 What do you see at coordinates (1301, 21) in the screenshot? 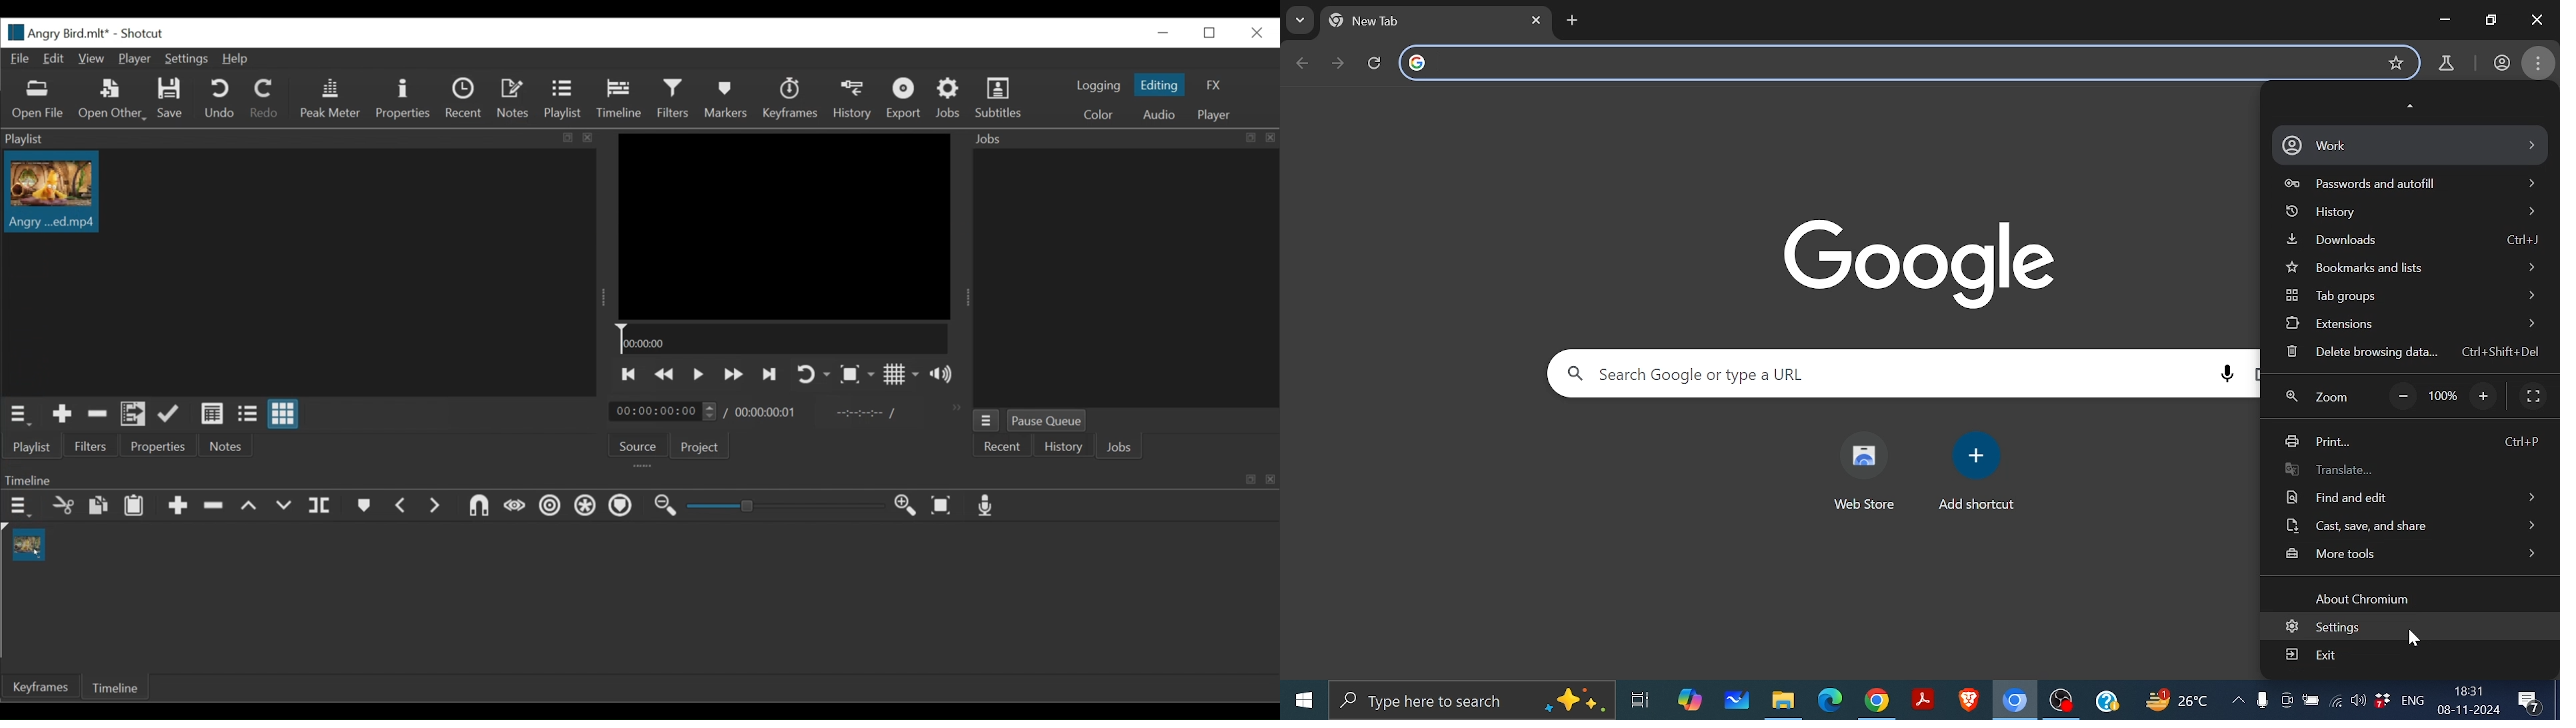
I see `Search tabs` at bounding box center [1301, 21].